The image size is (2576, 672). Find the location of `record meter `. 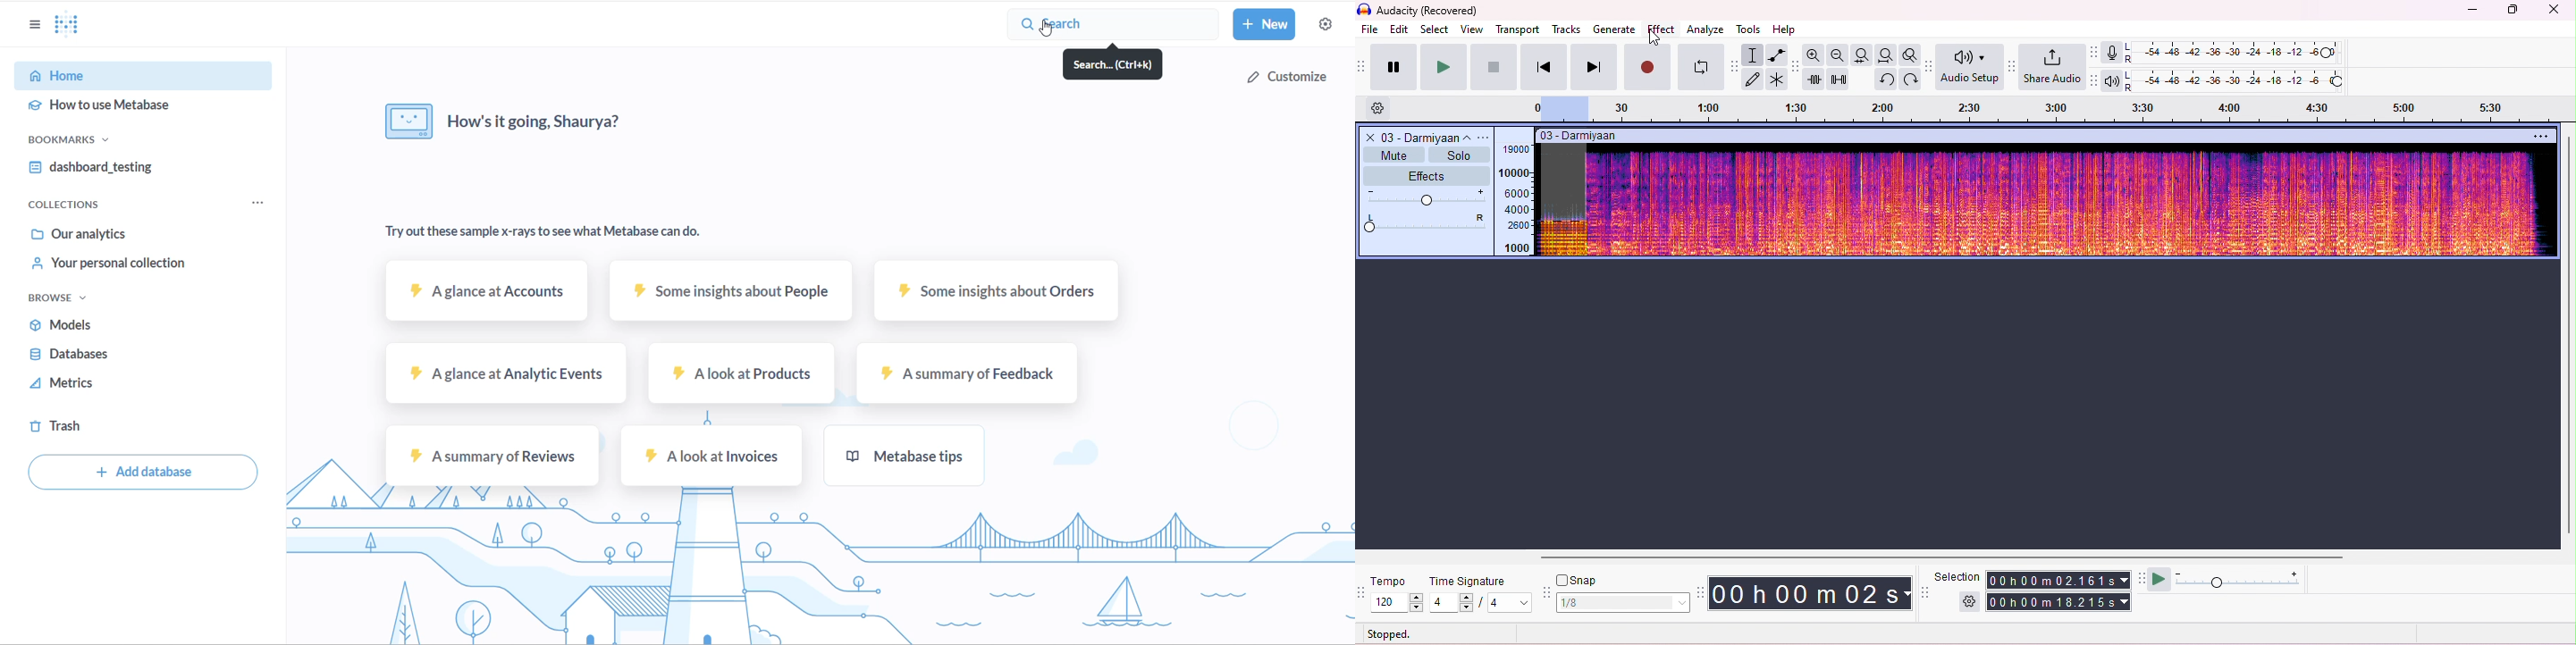

record meter  is located at coordinates (2111, 53).